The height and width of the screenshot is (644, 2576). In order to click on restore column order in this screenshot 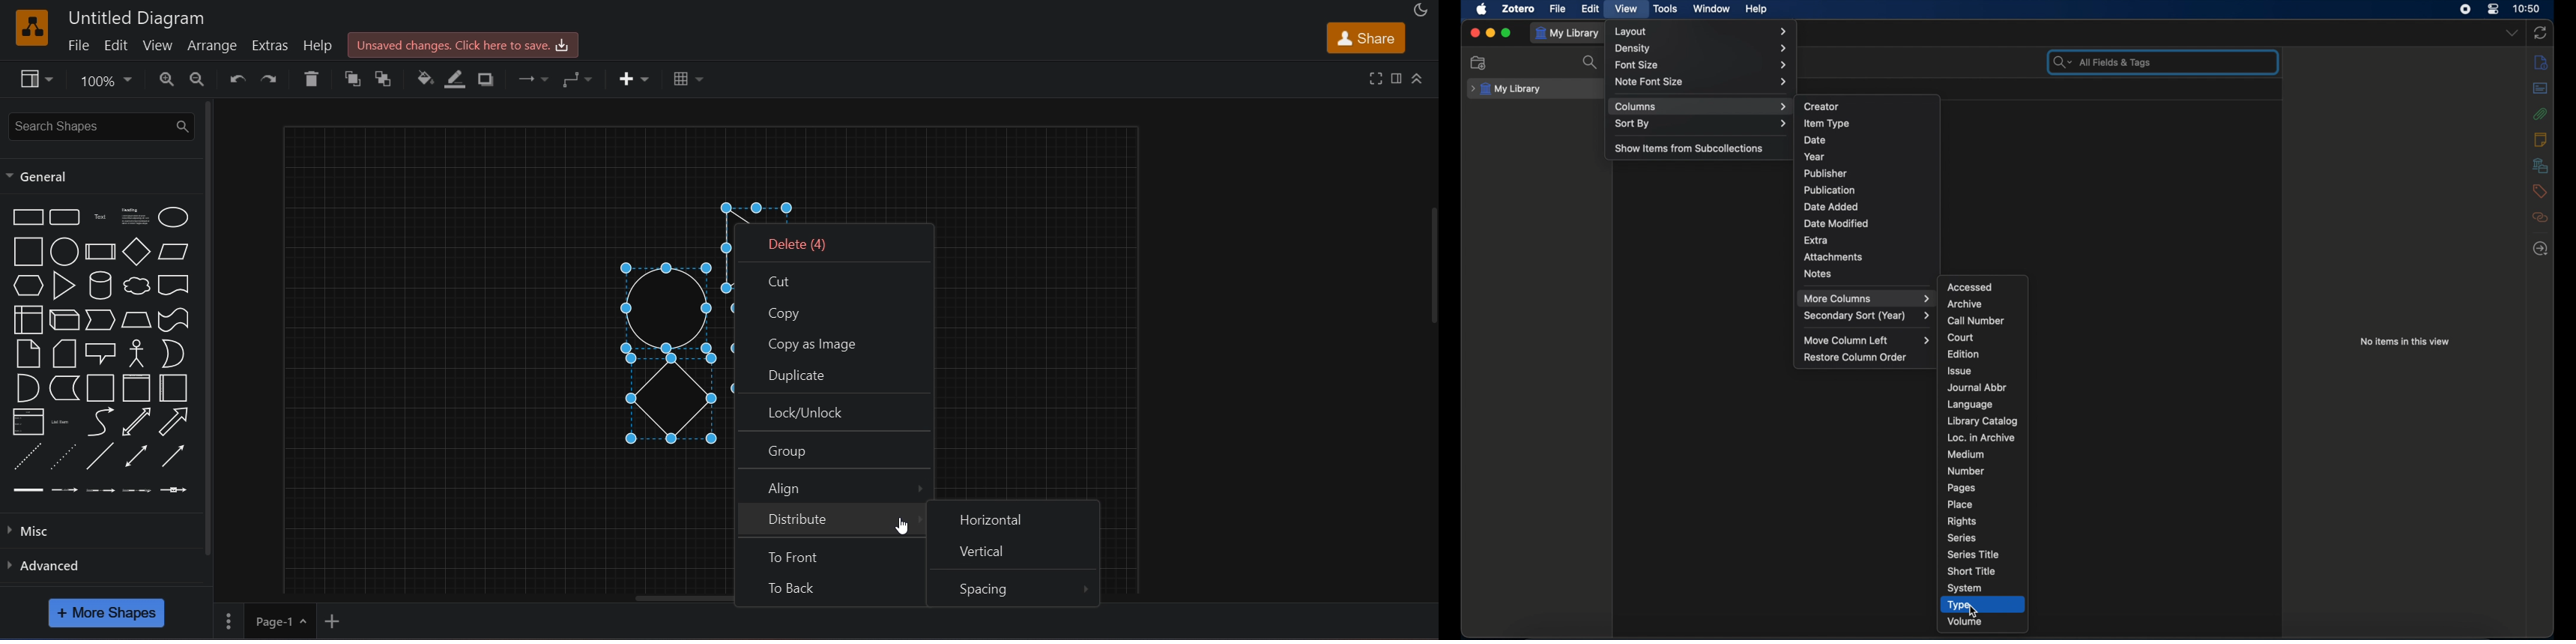, I will do `click(1856, 357)`.